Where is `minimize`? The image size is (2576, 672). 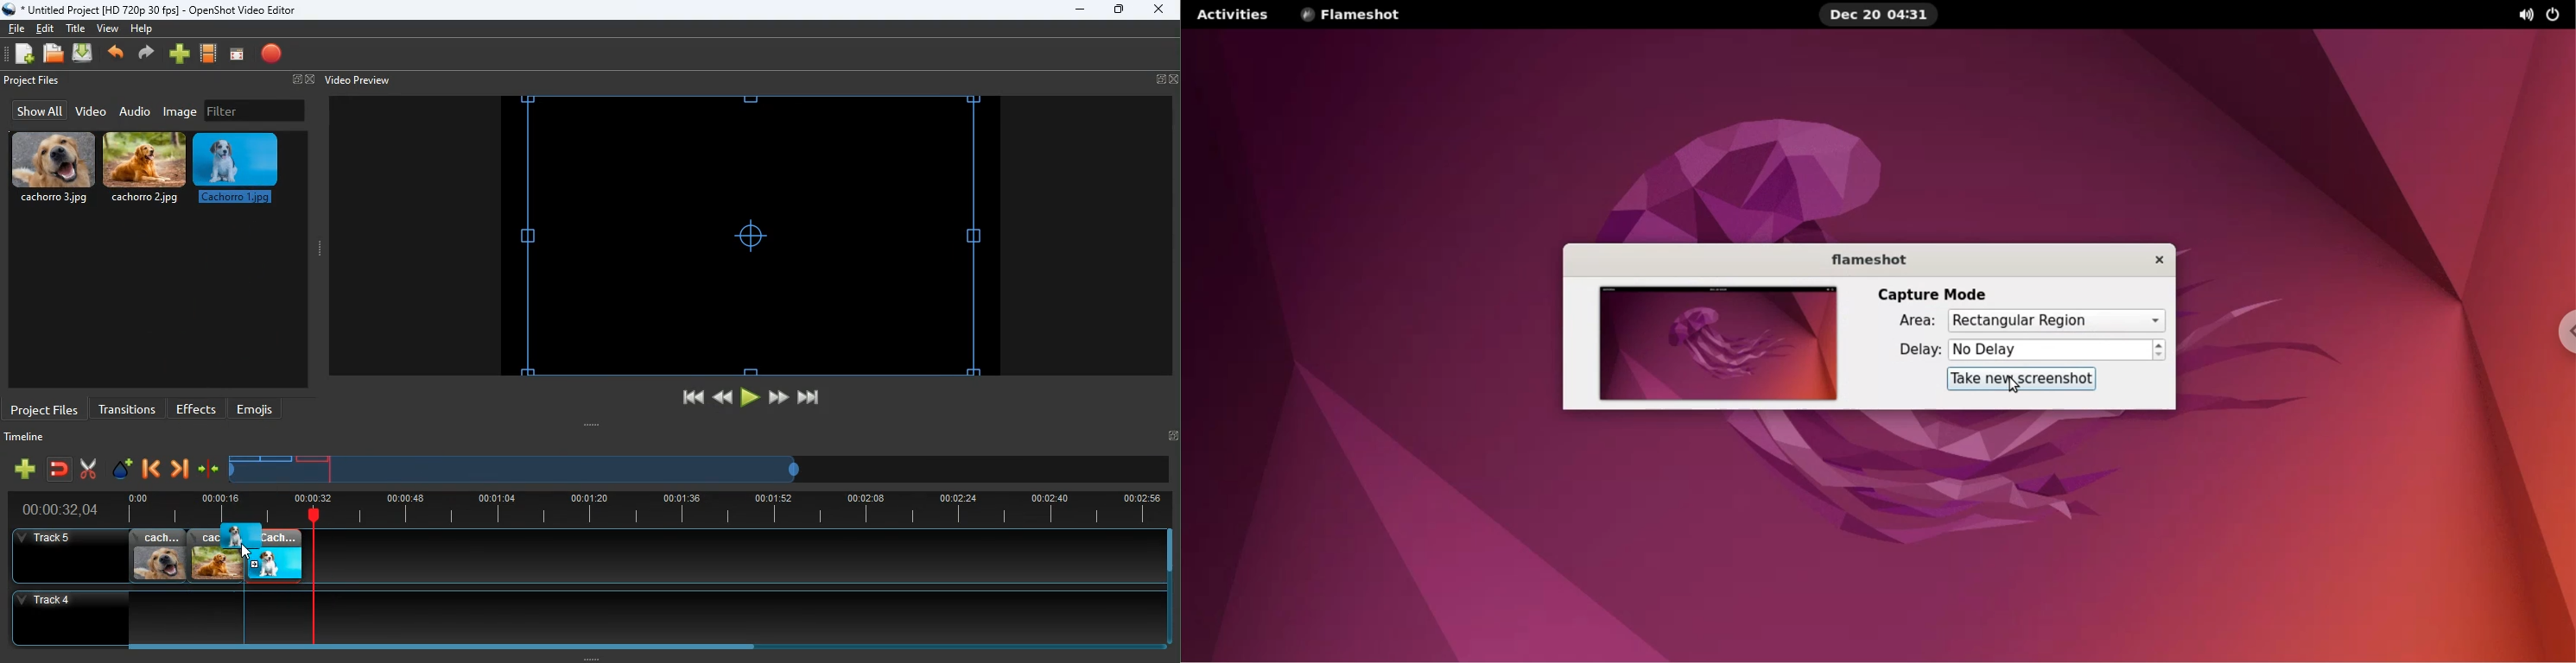 minimize is located at coordinates (1080, 10).